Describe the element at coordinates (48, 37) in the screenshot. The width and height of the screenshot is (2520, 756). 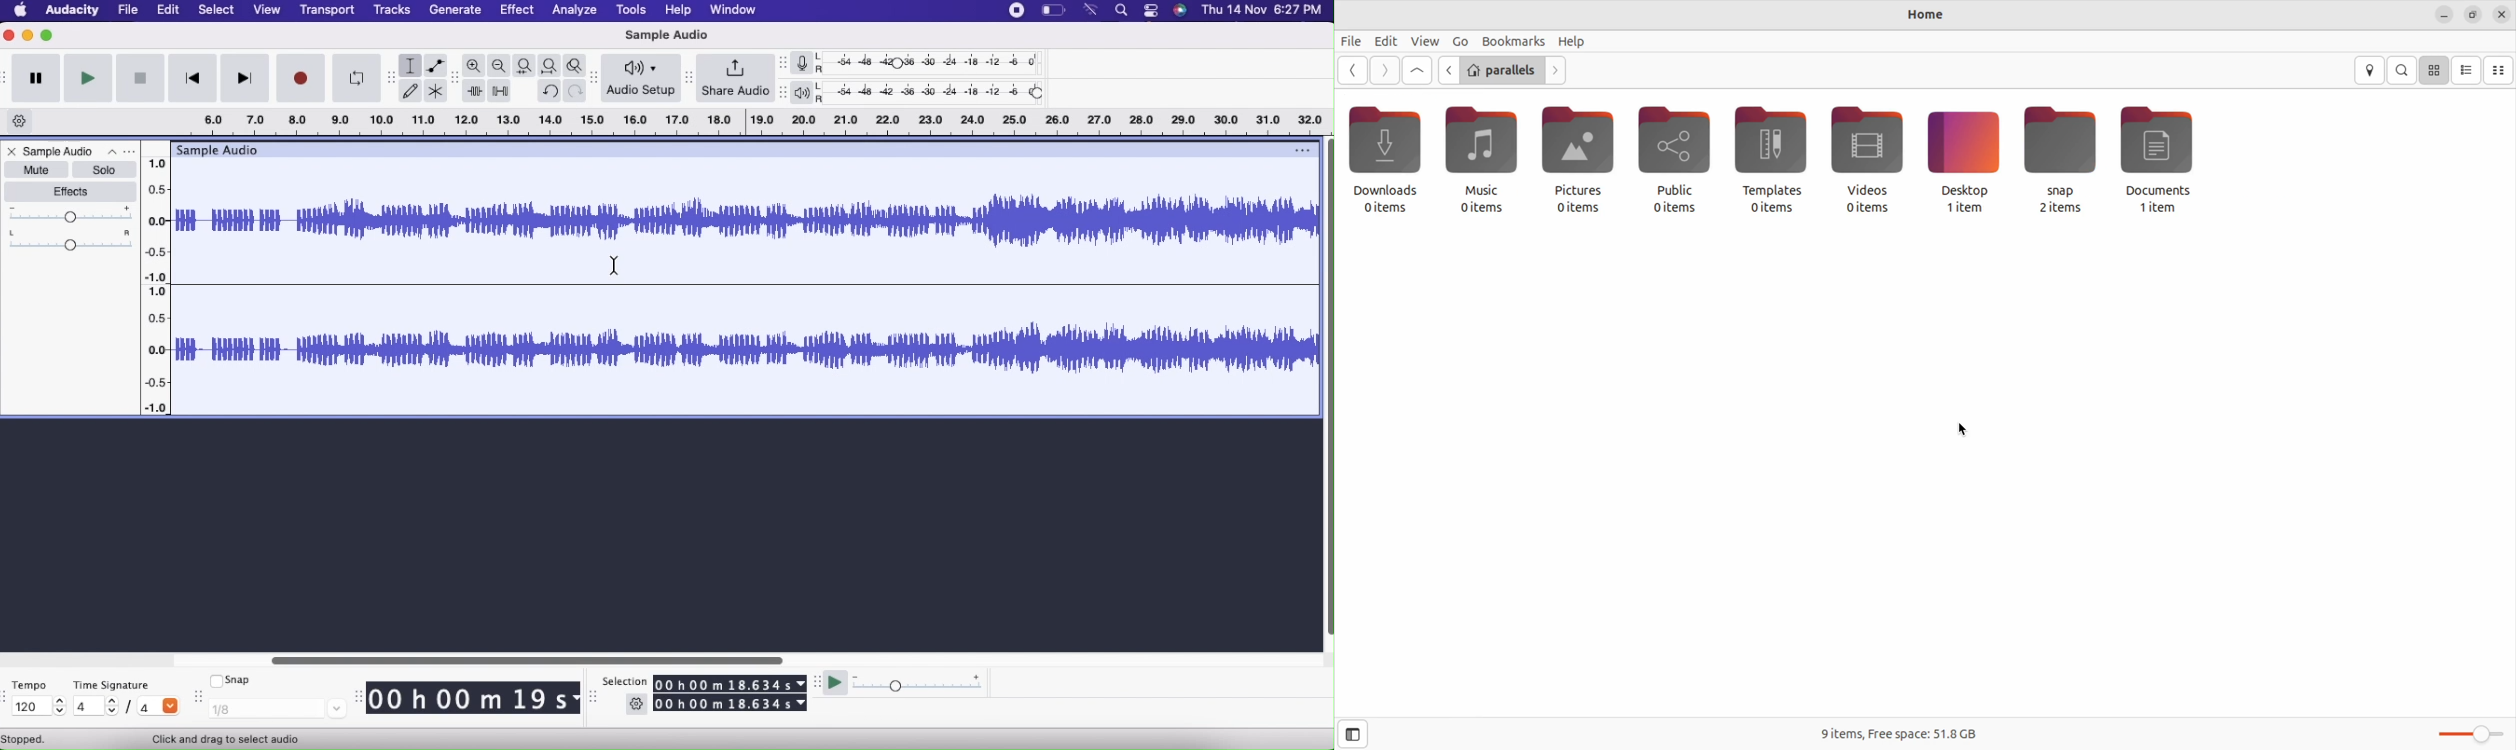
I see `Maximize` at that location.